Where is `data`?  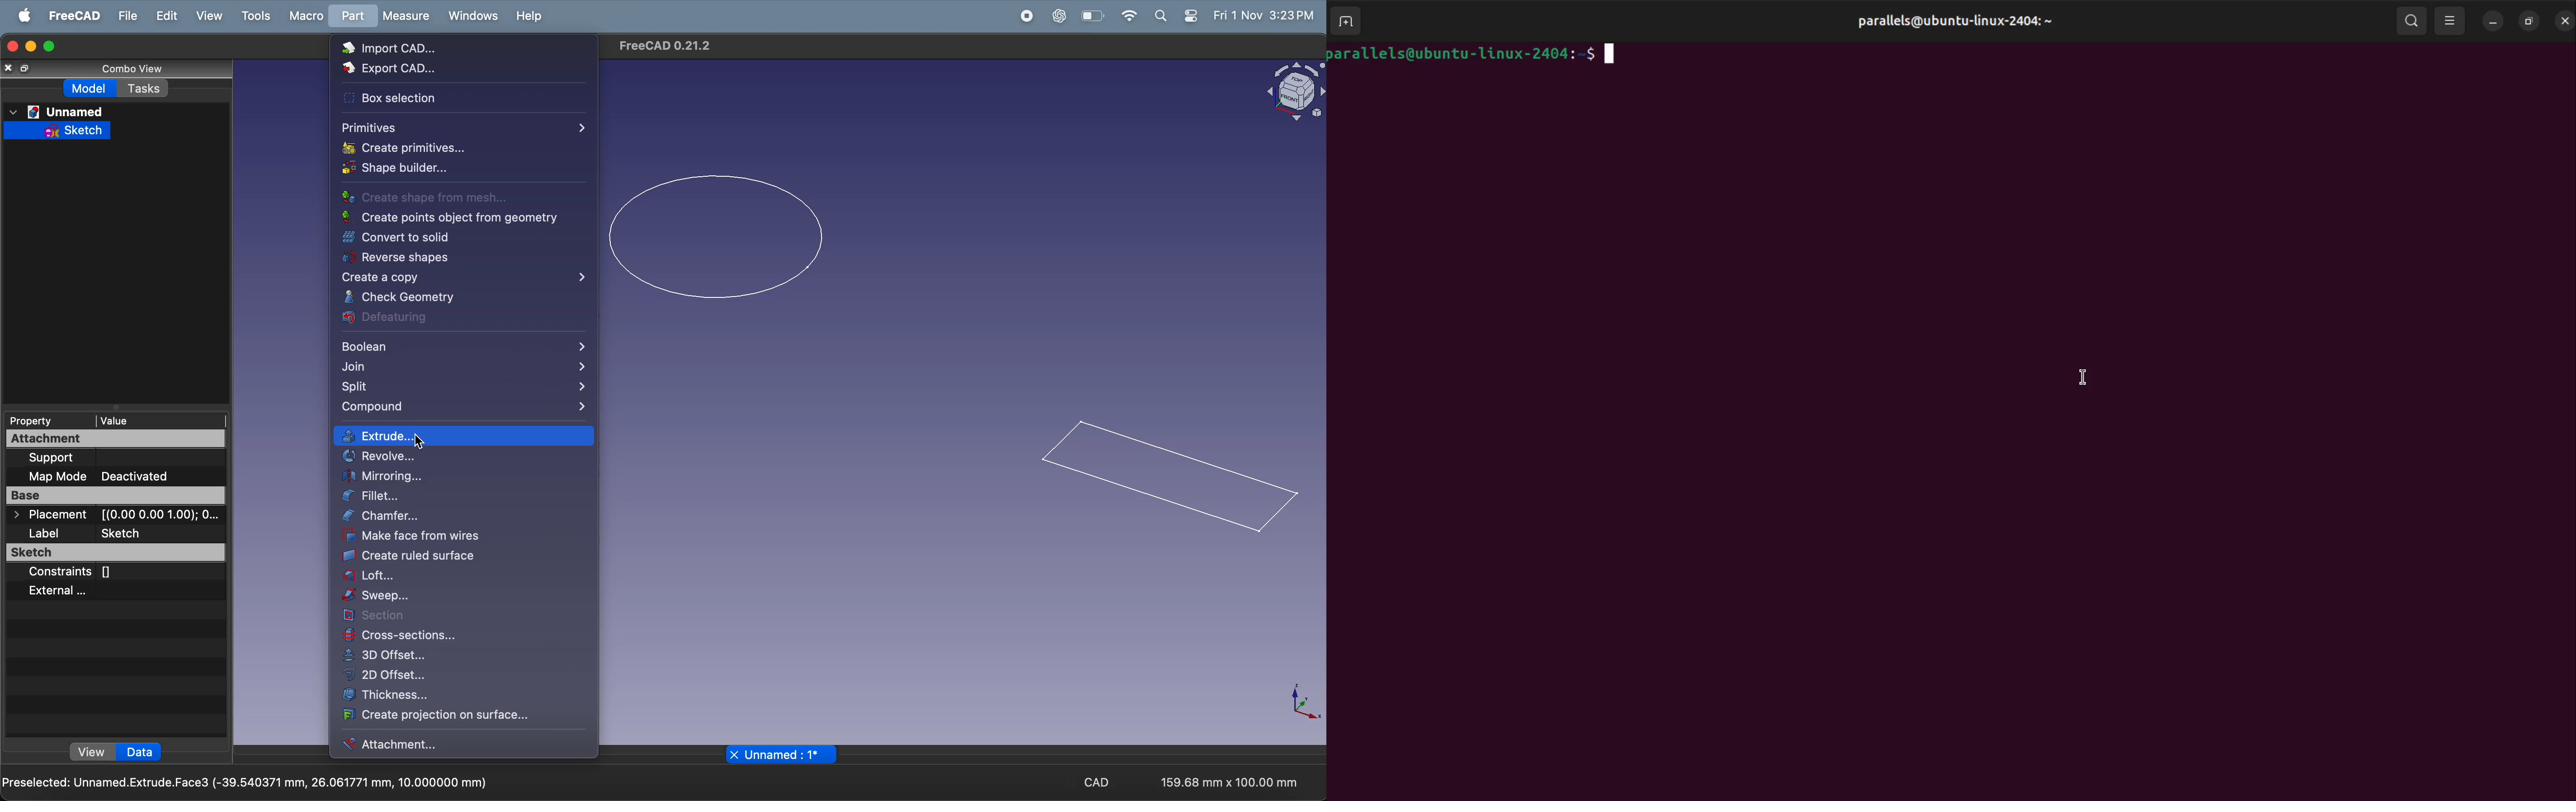
data is located at coordinates (141, 751).